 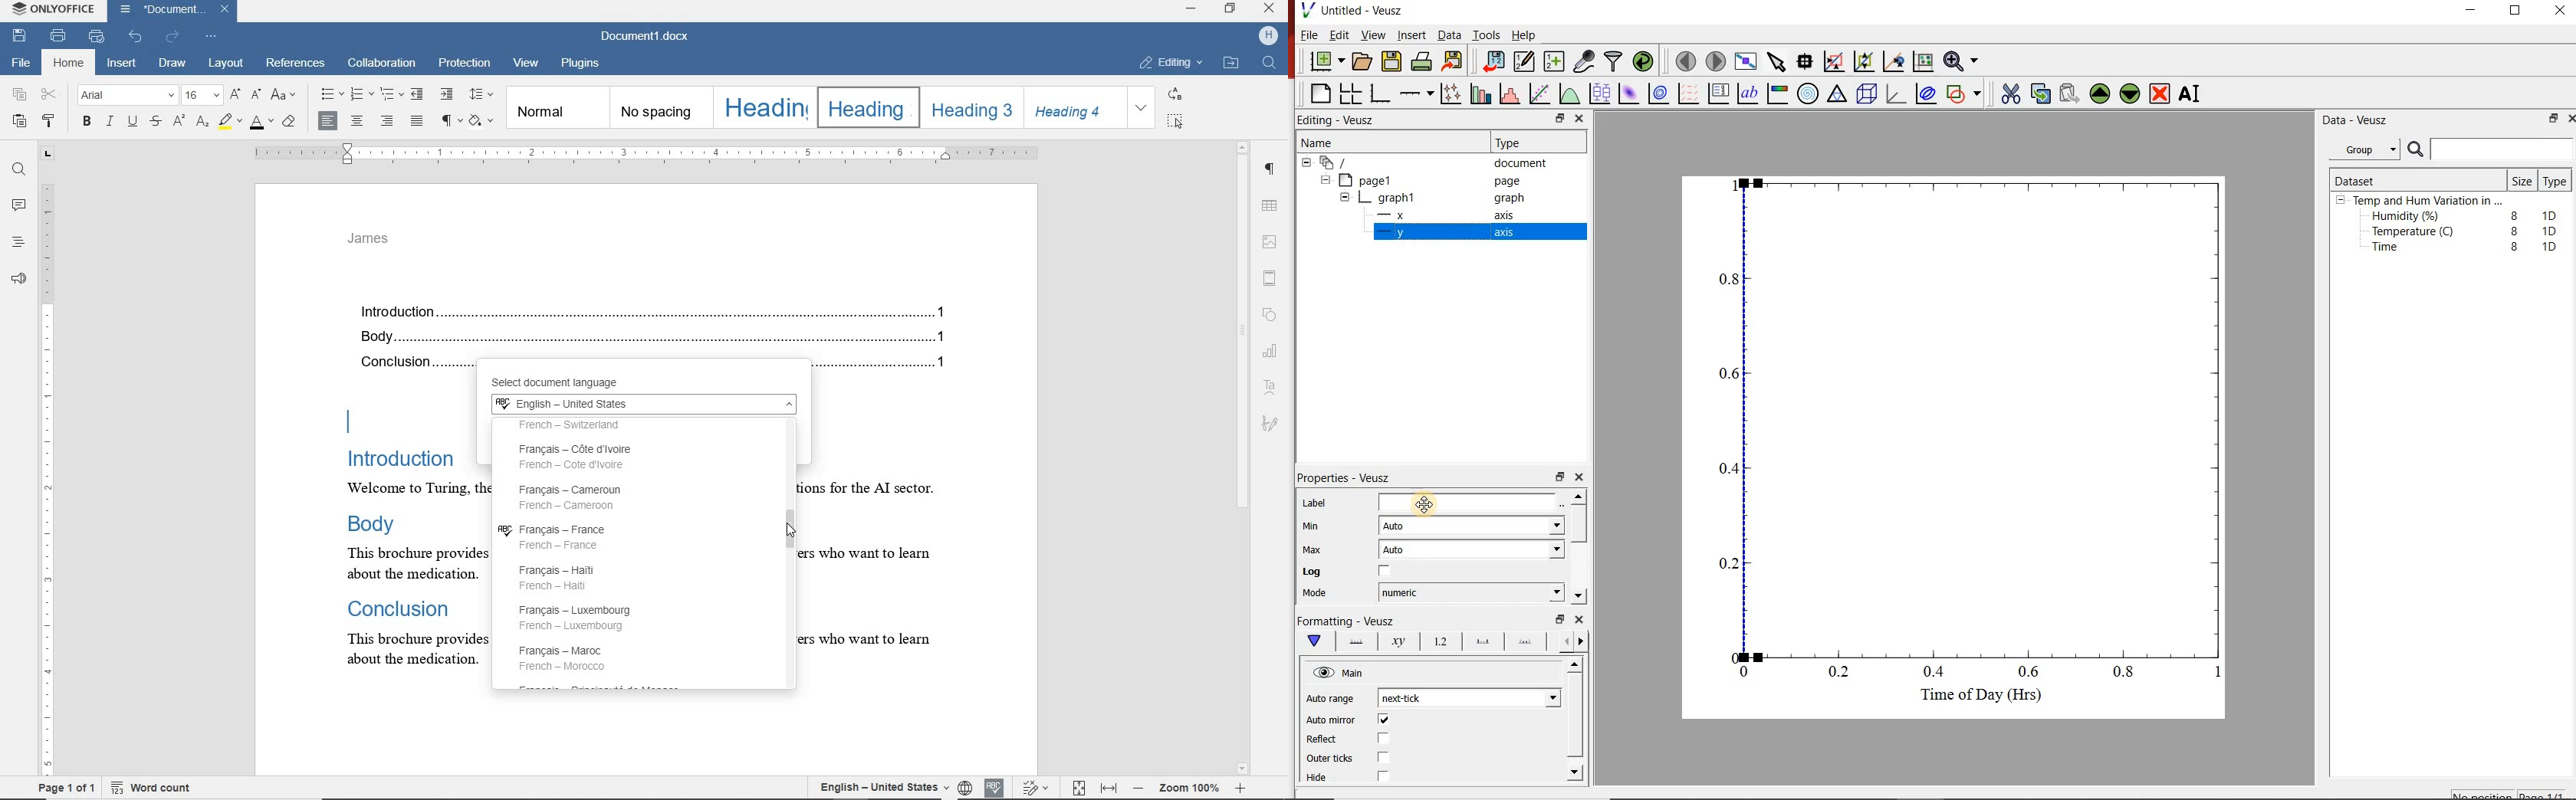 What do you see at coordinates (1192, 786) in the screenshot?
I see `zoom out or zoom in` at bounding box center [1192, 786].